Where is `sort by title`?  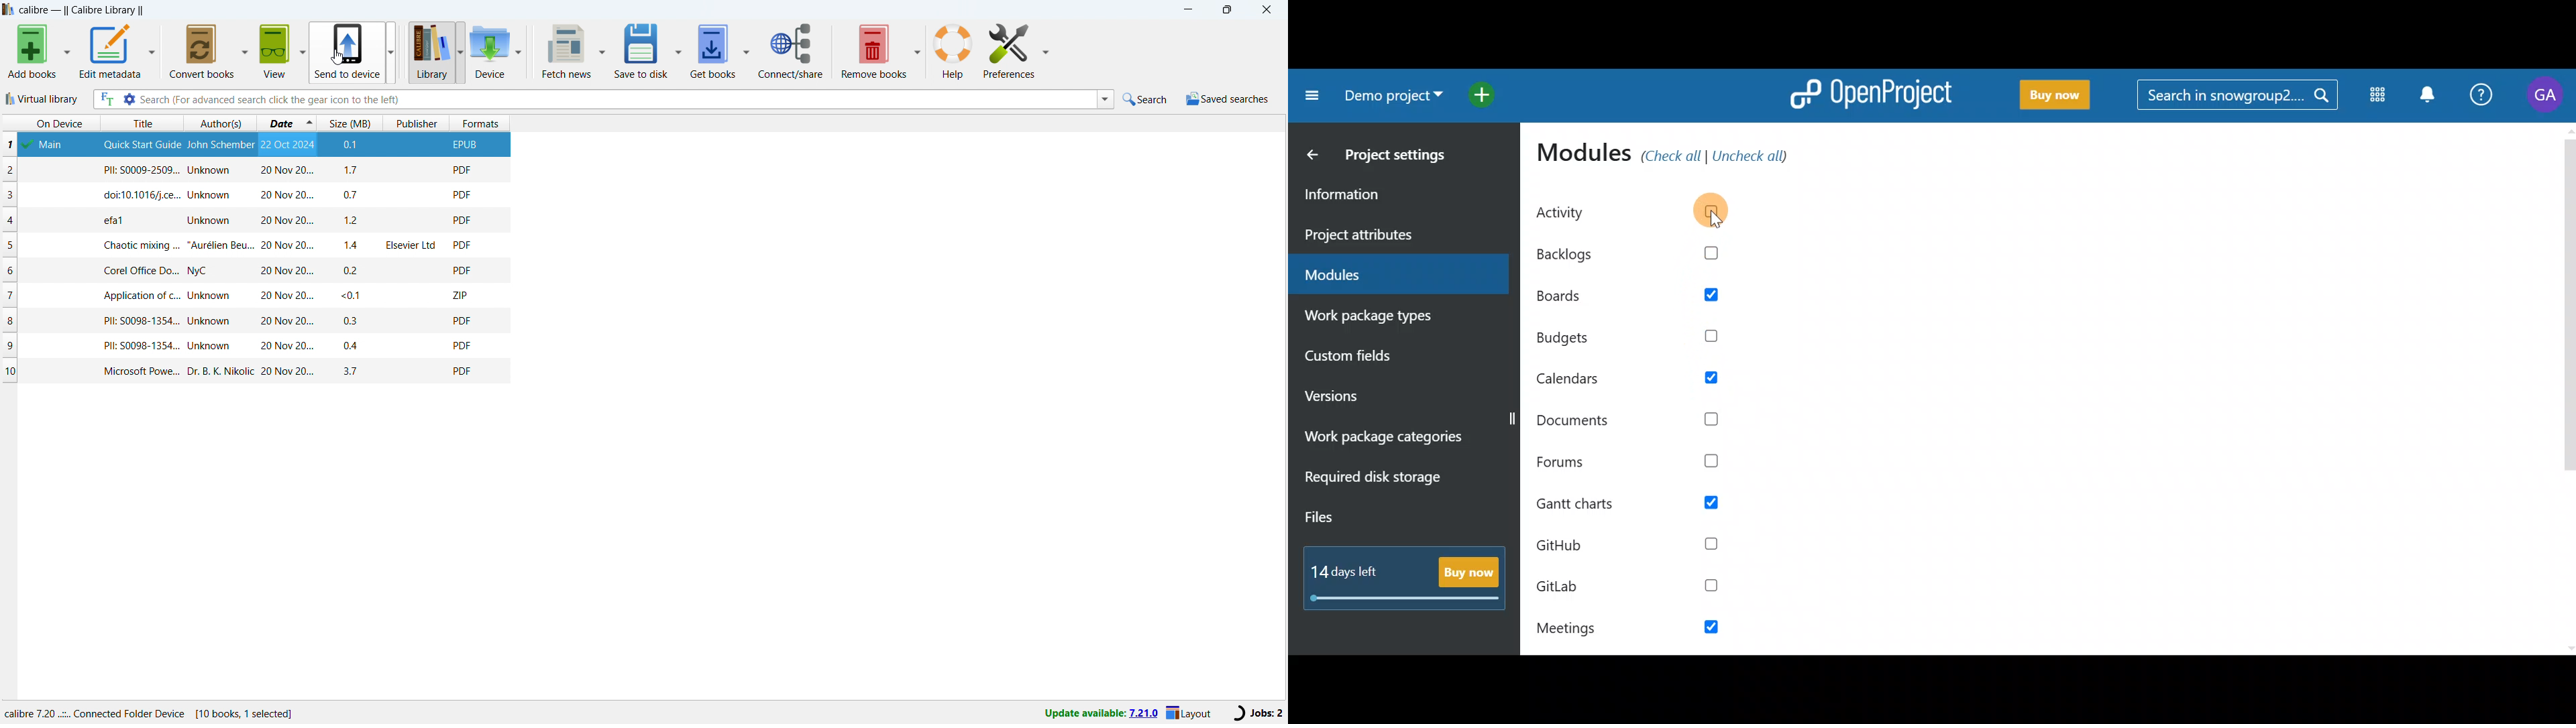 sort by title is located at coordinates (141, 123).